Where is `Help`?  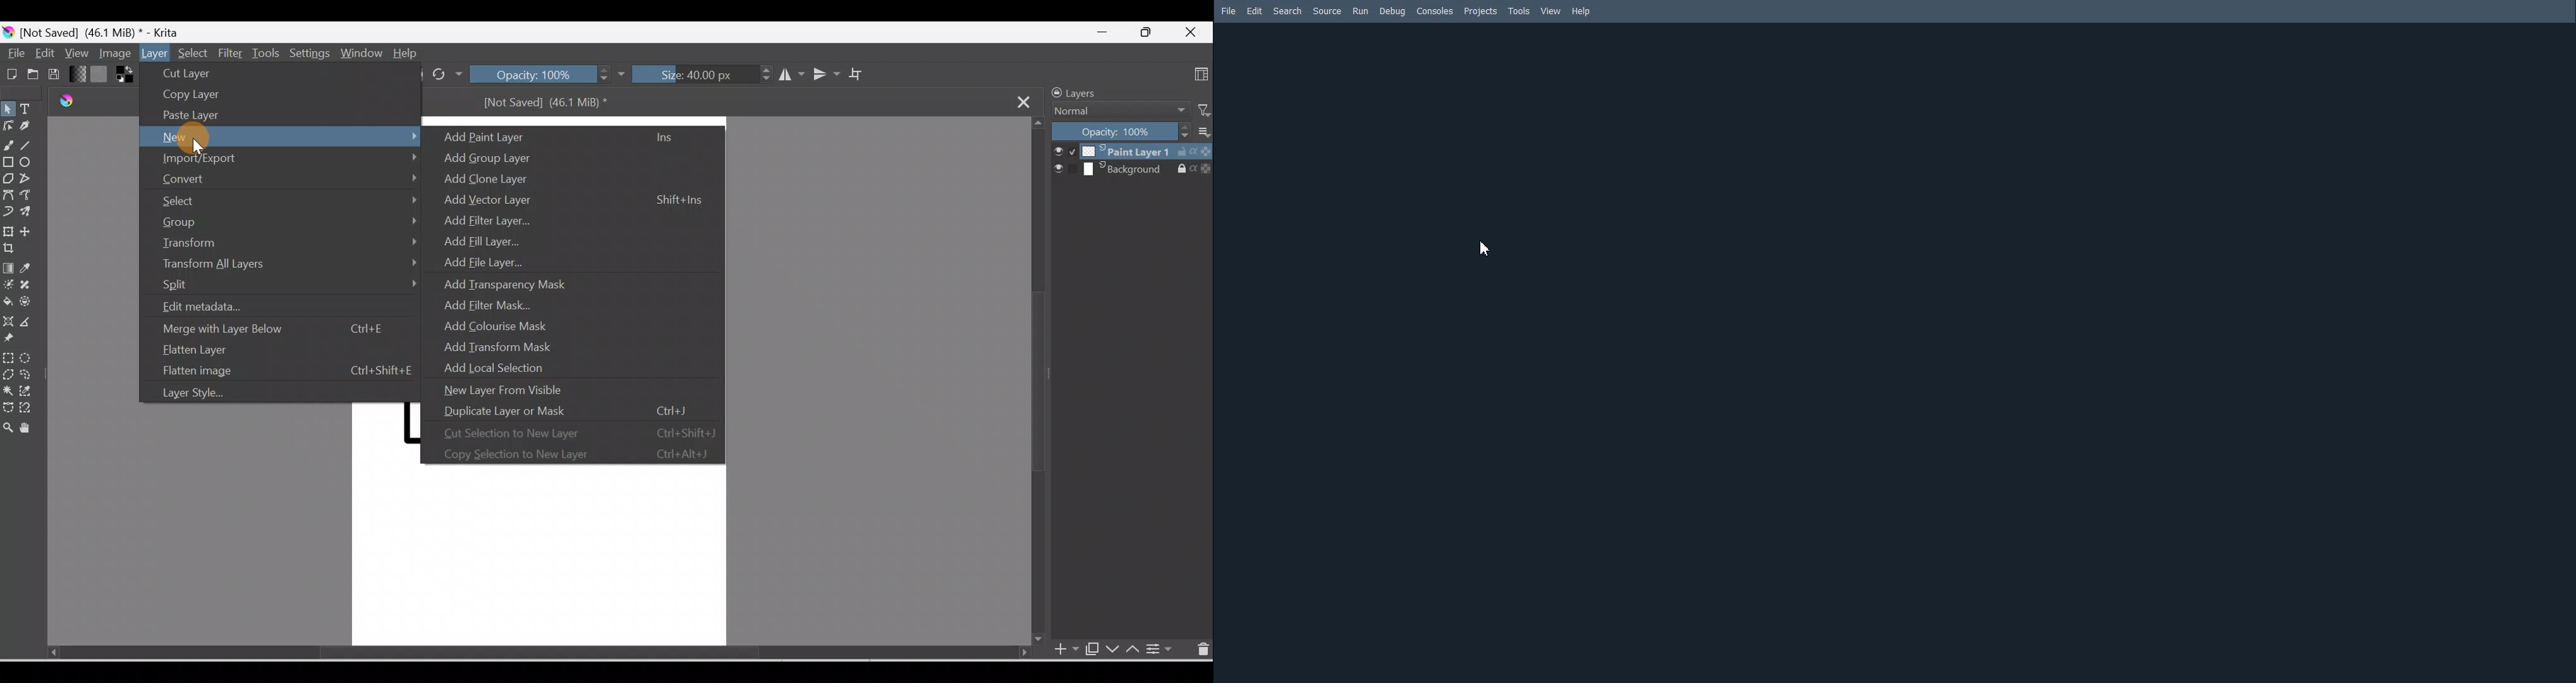
Help is located at coordinates (1582, 12).